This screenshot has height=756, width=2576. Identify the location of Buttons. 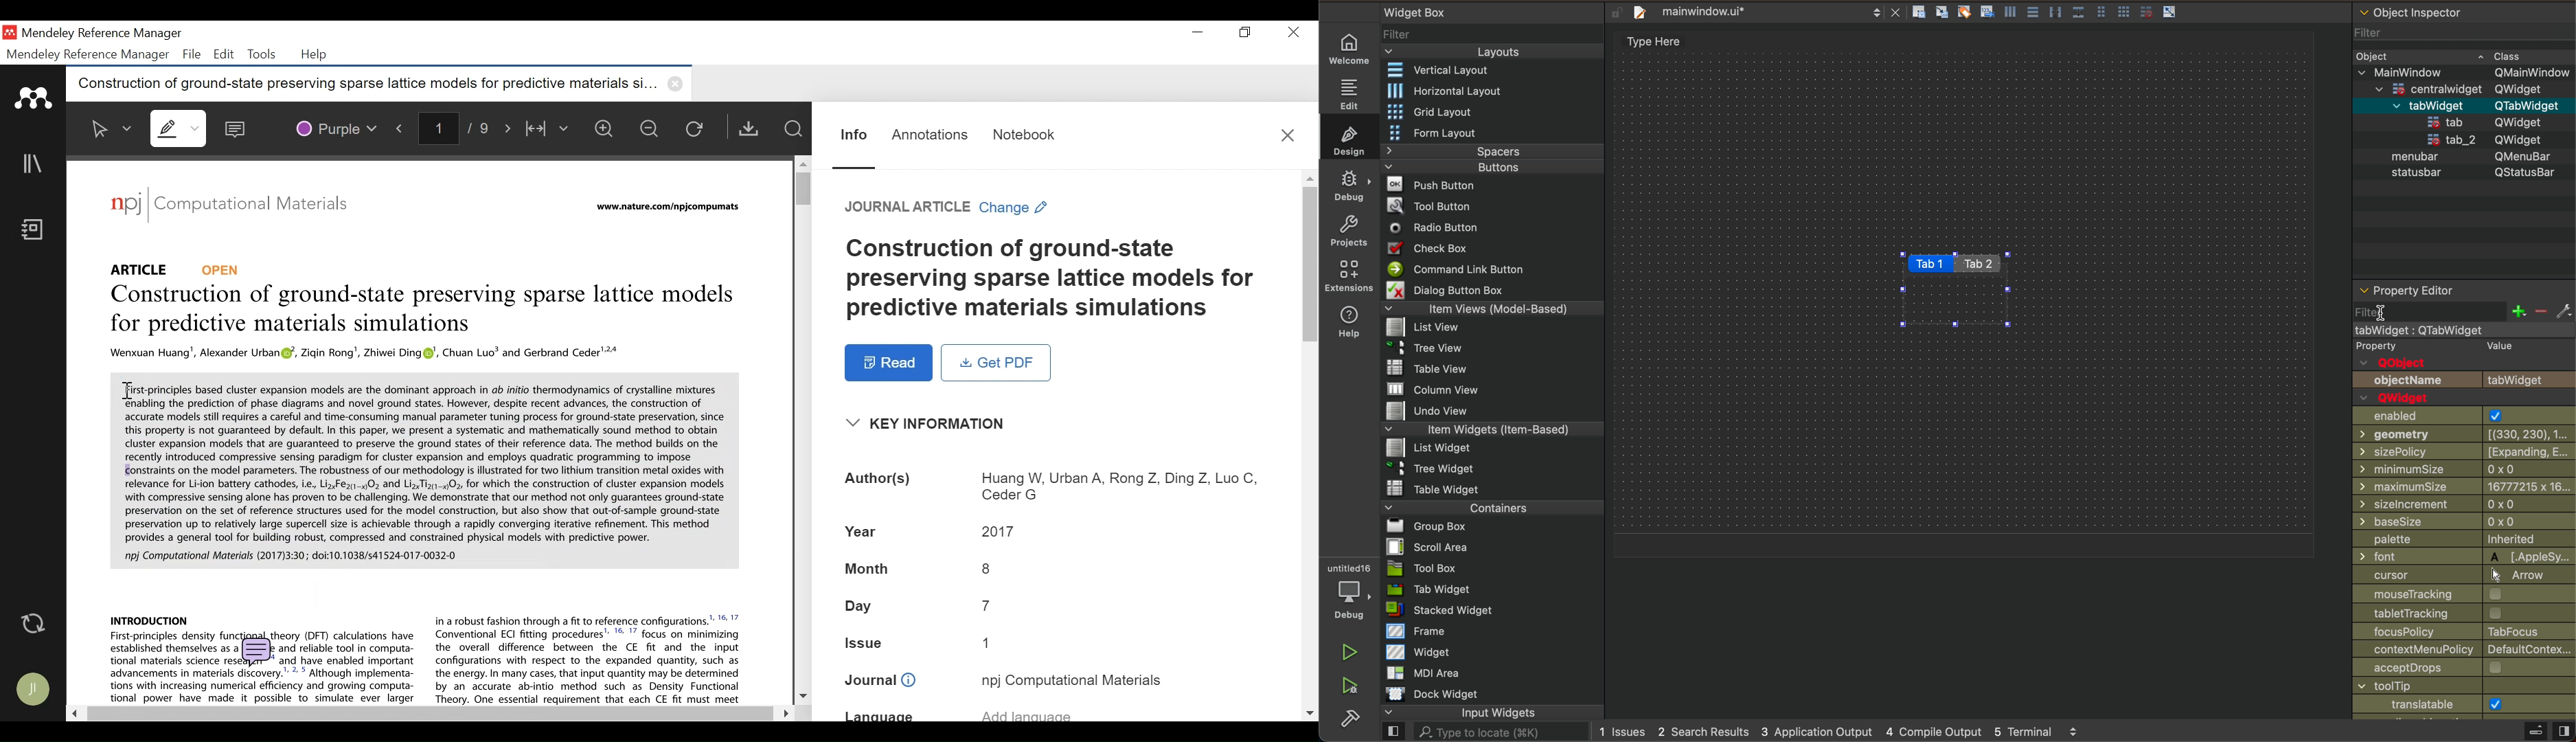
(1492, 166).